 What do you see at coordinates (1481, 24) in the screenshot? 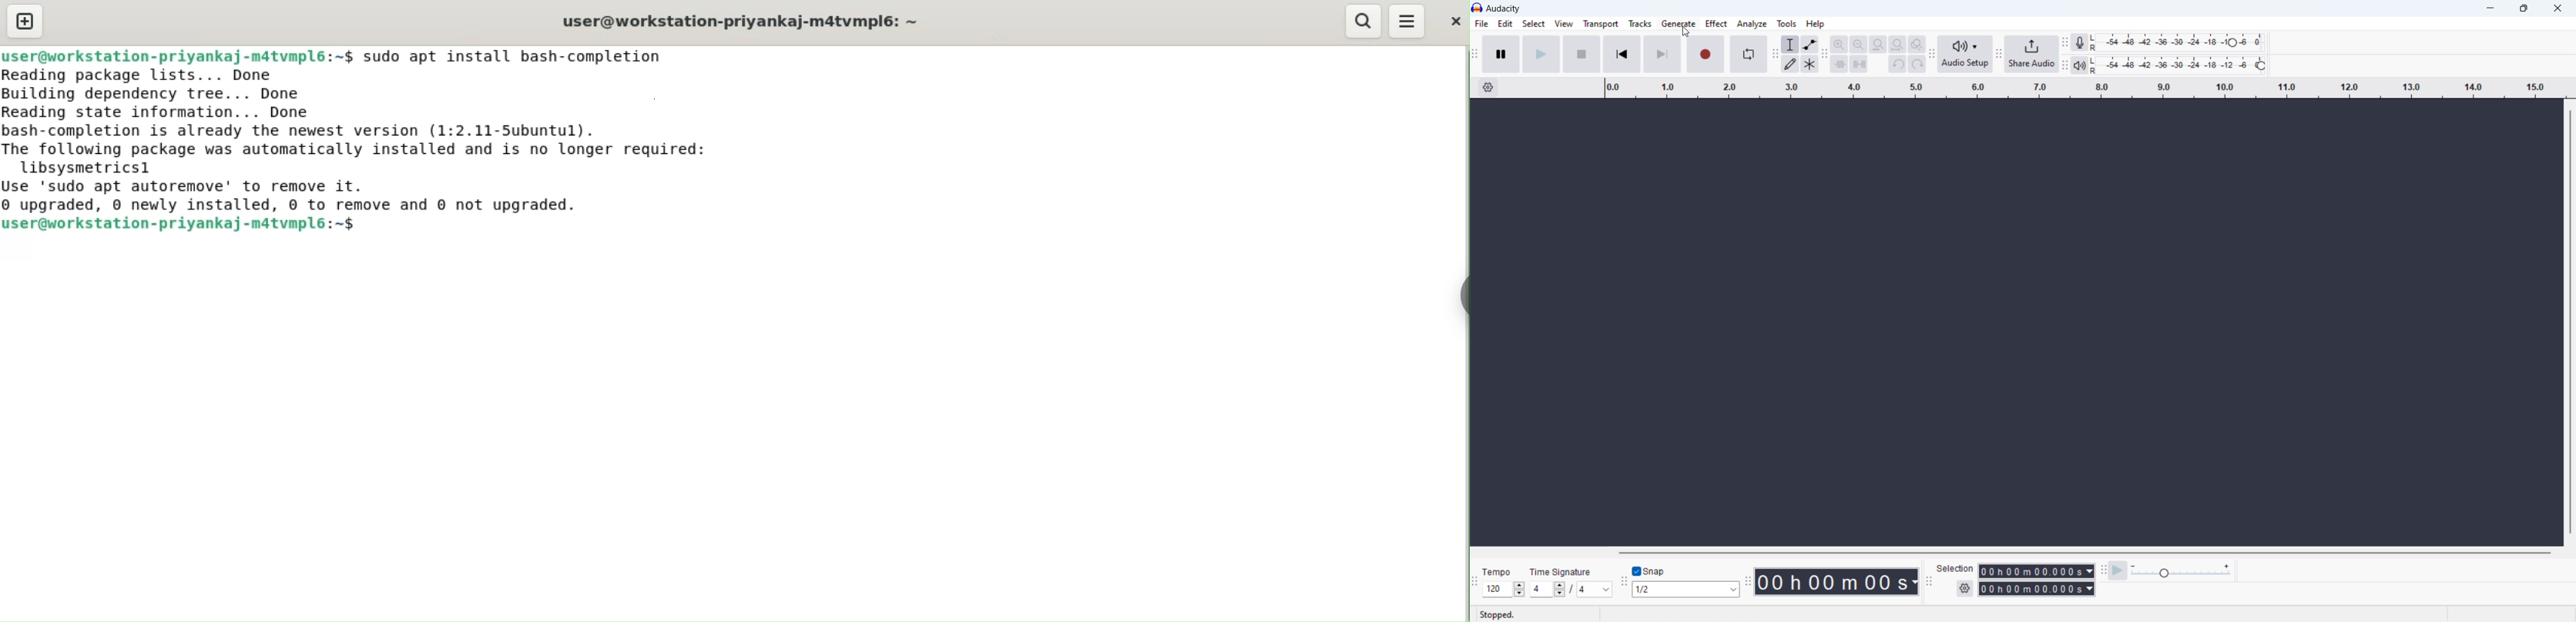
I see `file` at bounding box center [1481, 24].